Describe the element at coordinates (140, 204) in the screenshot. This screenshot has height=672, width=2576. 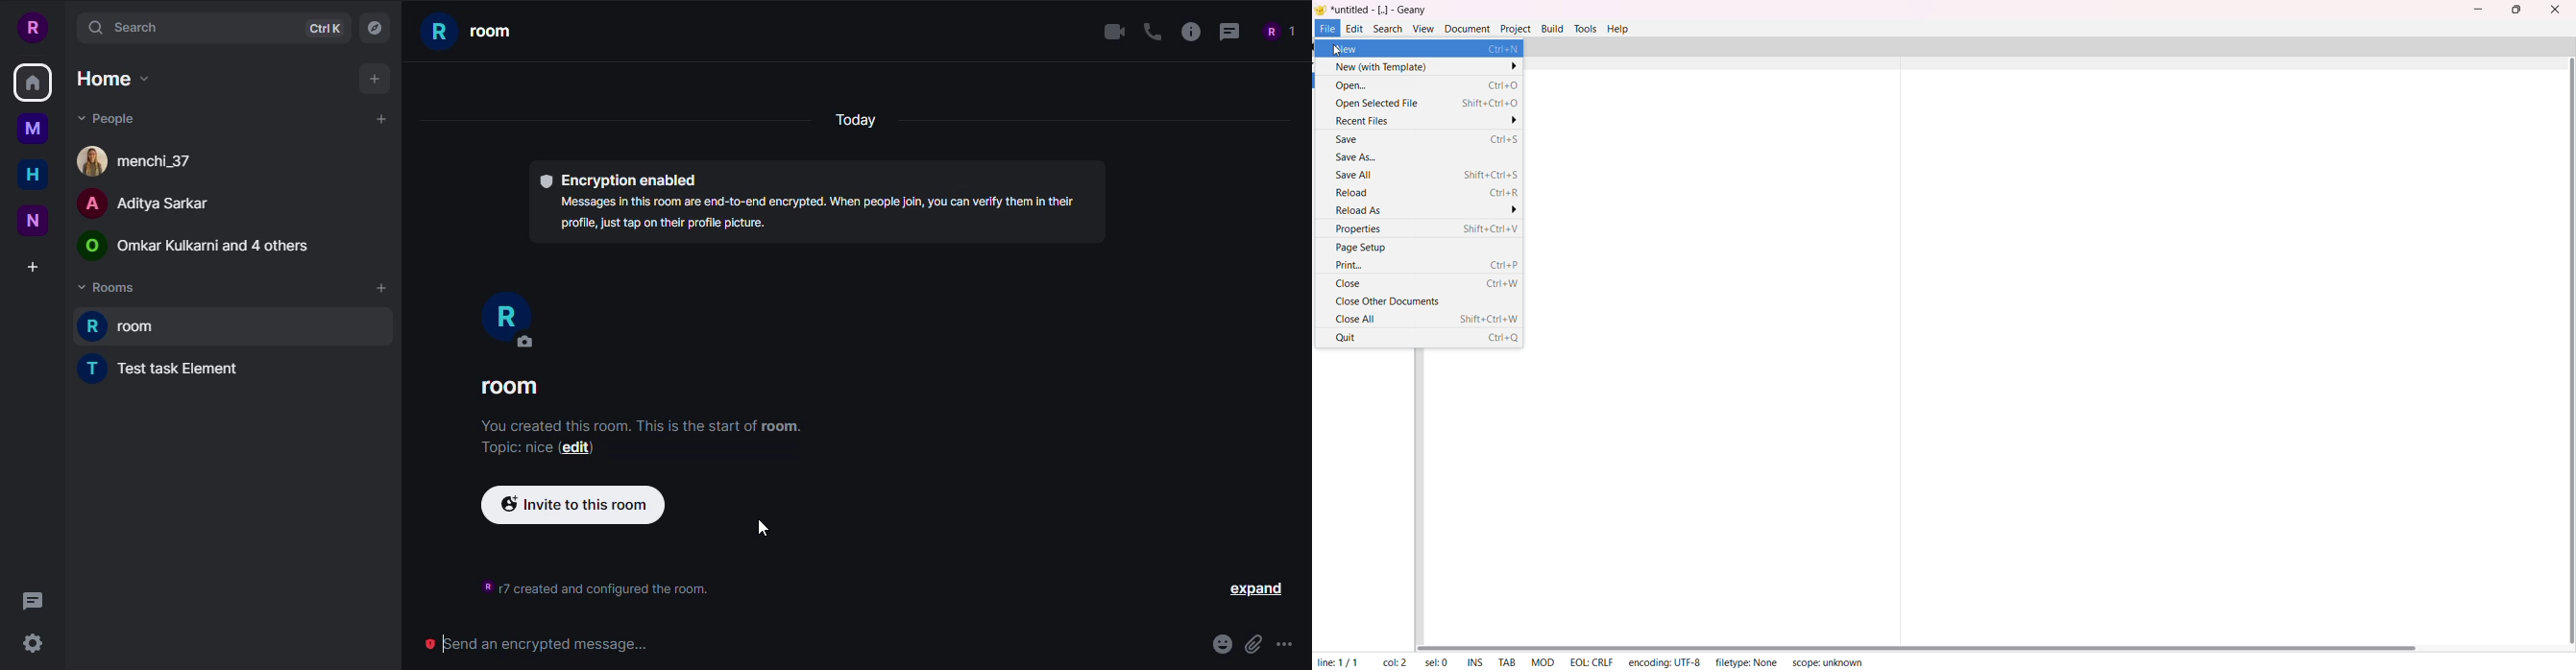
I see `people` at that location.